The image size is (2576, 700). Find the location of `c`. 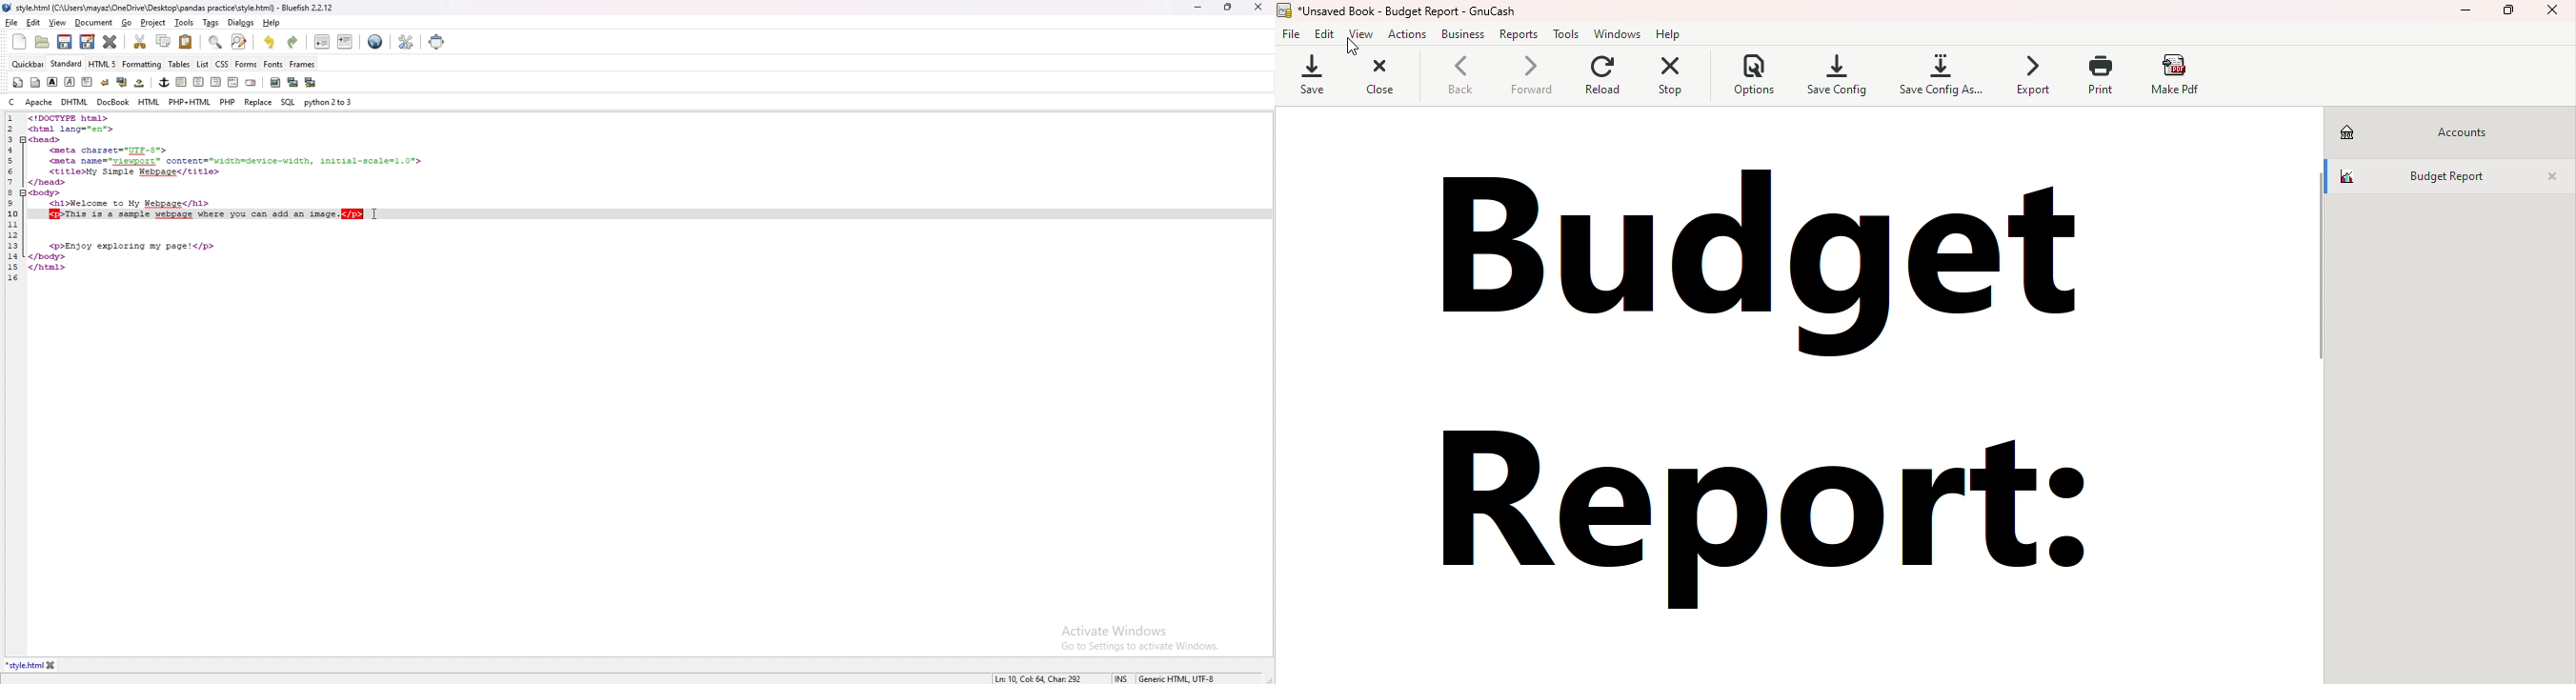

c is located at coordinates (13, 102).